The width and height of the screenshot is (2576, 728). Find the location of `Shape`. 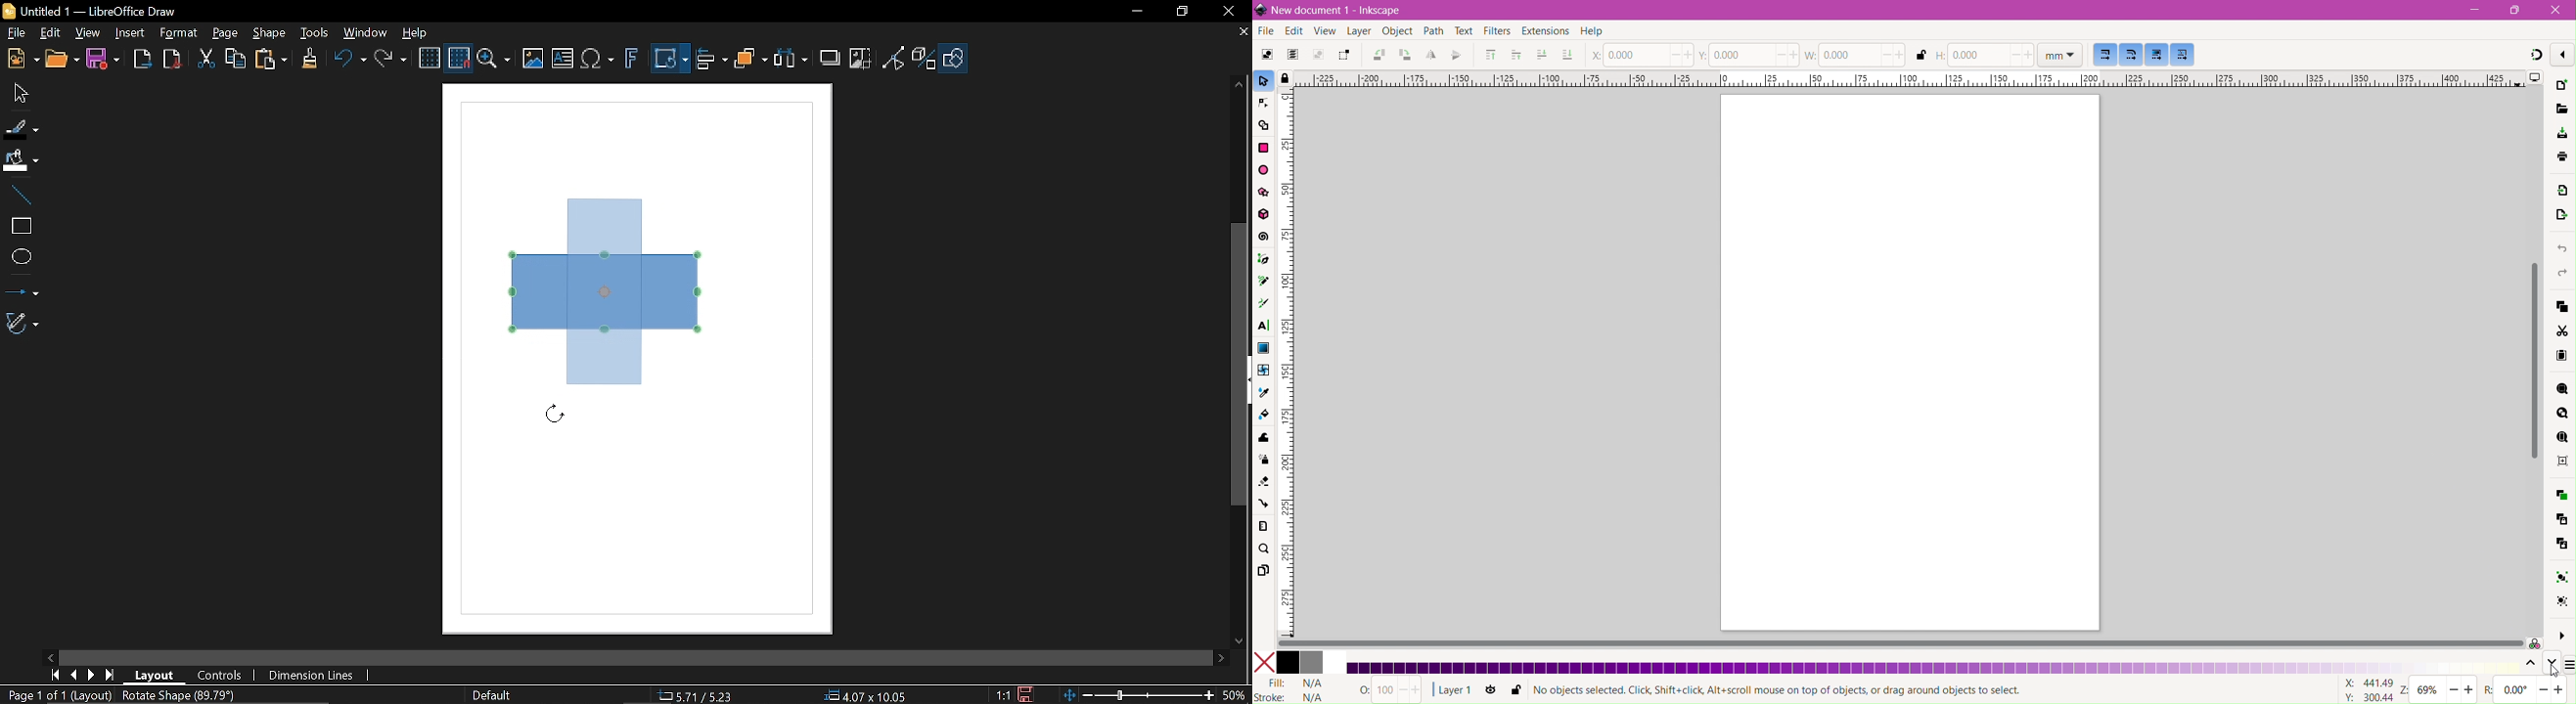

Shape is located at coordinates (272, 34).